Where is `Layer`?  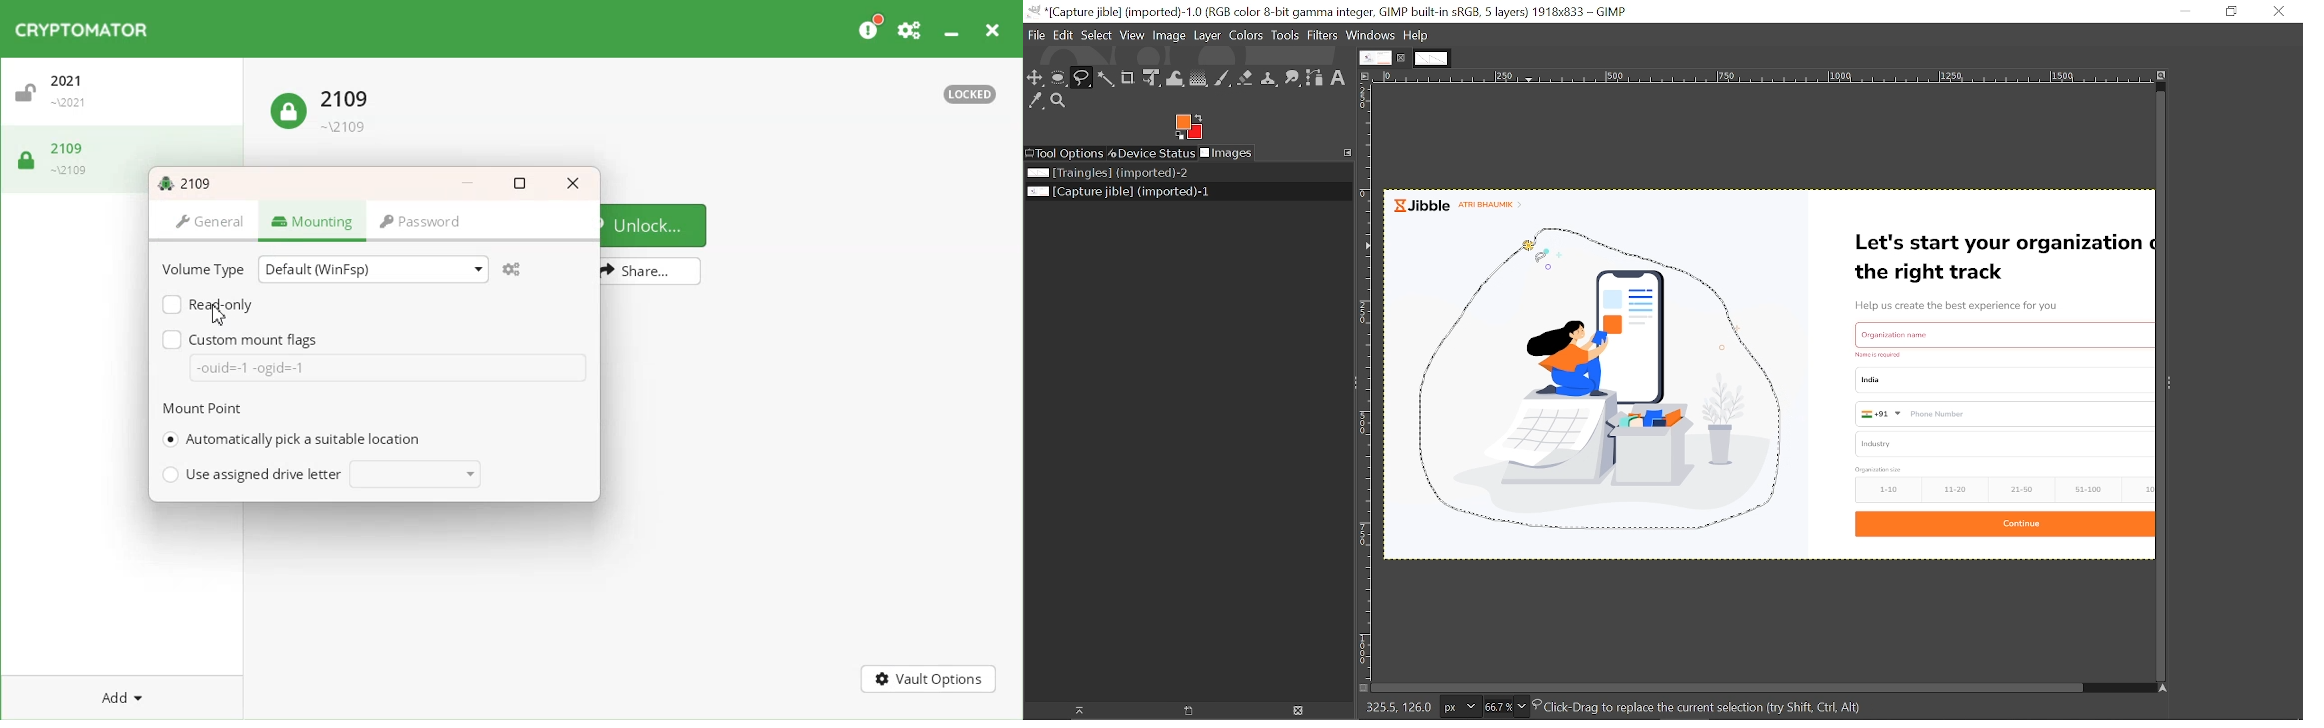
Layer is located at coordinates (1207, 37).